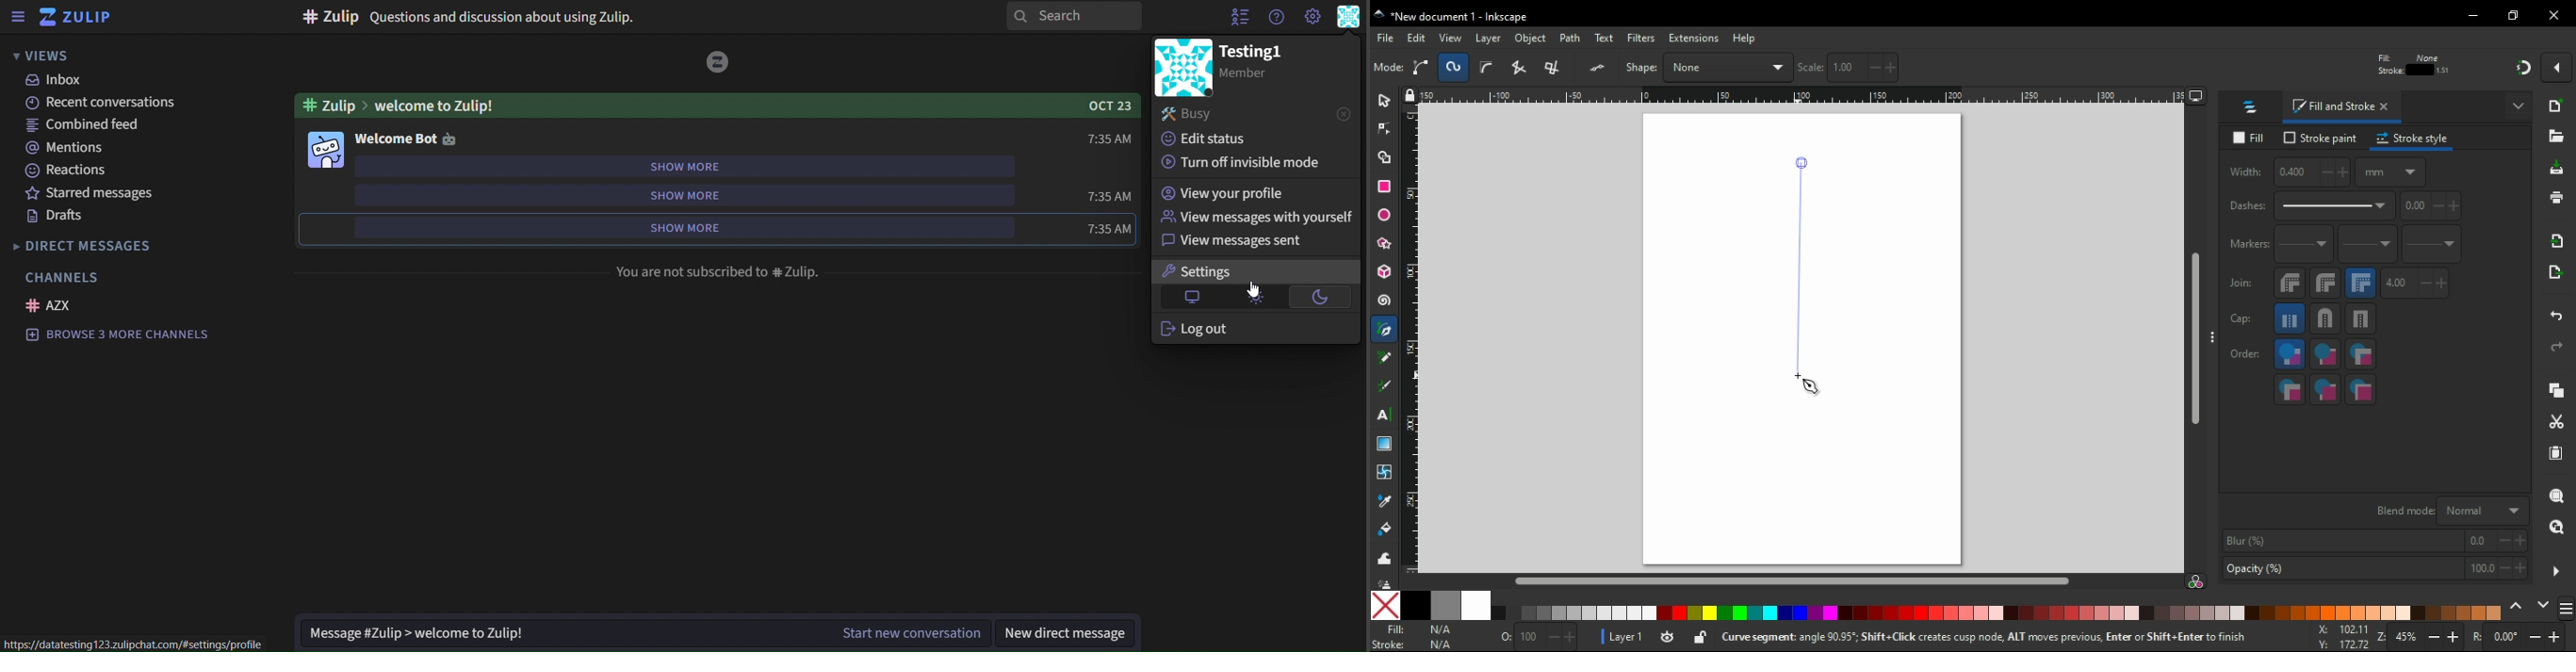 The image size is (2576, 672). Describe the element at coordinates (2325, 389) in the screenshot. I see `stroke markers` at that location.